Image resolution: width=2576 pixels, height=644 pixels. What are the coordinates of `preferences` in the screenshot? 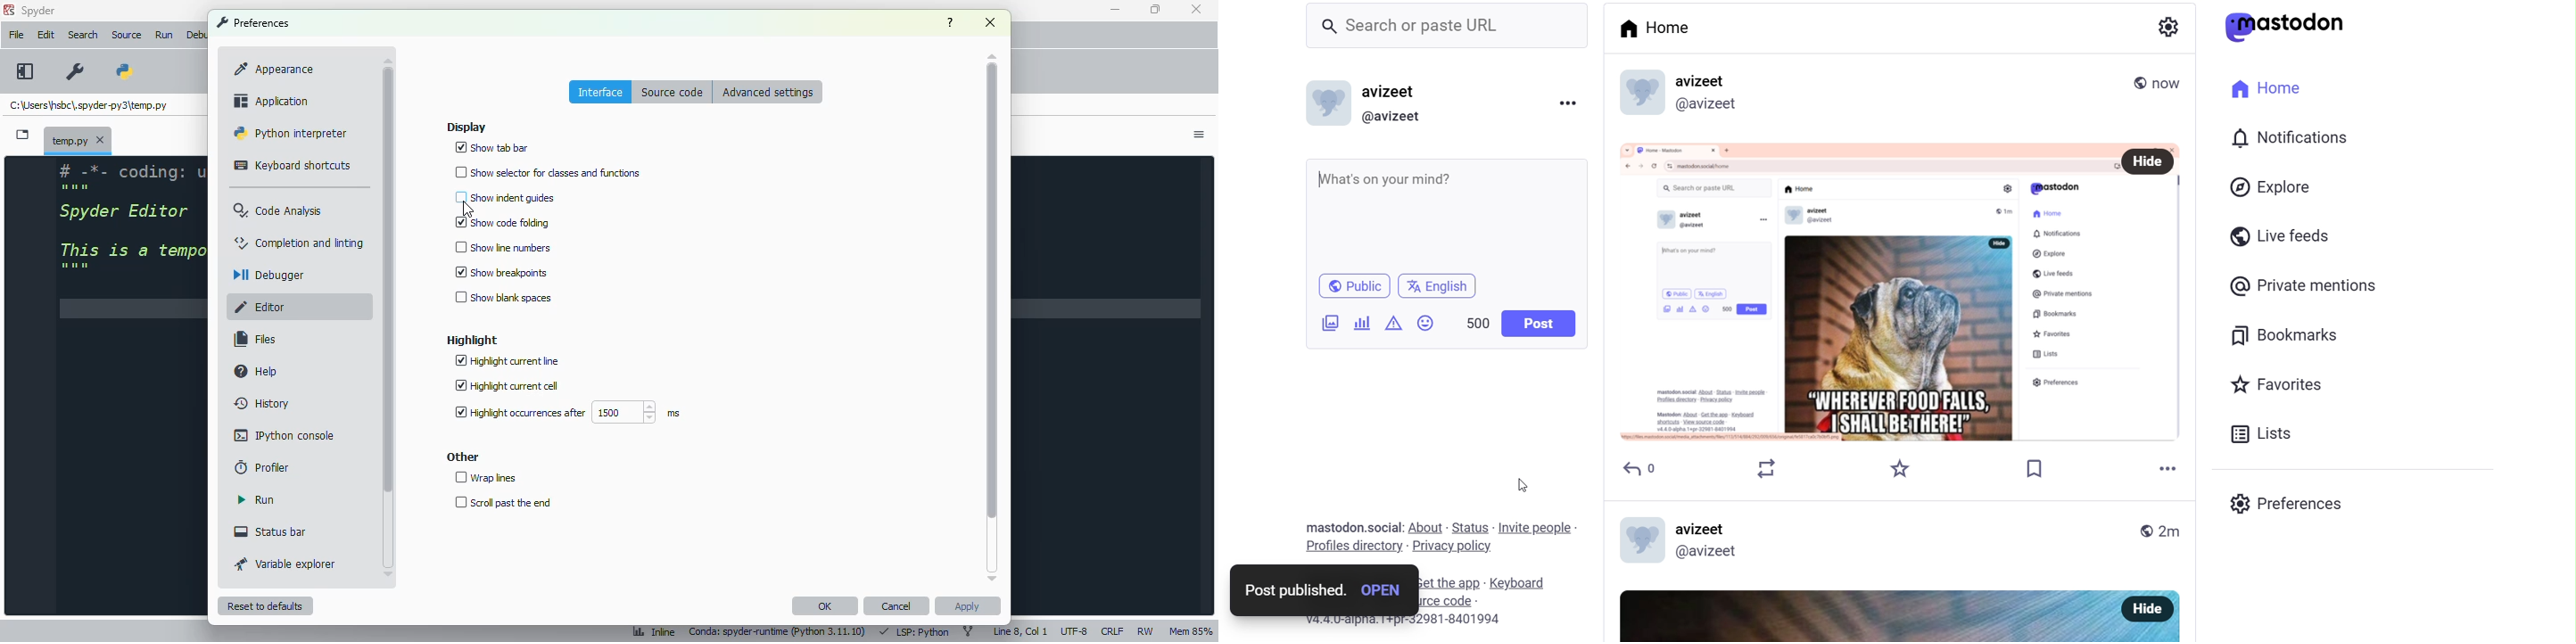 It's located at (255, 23).